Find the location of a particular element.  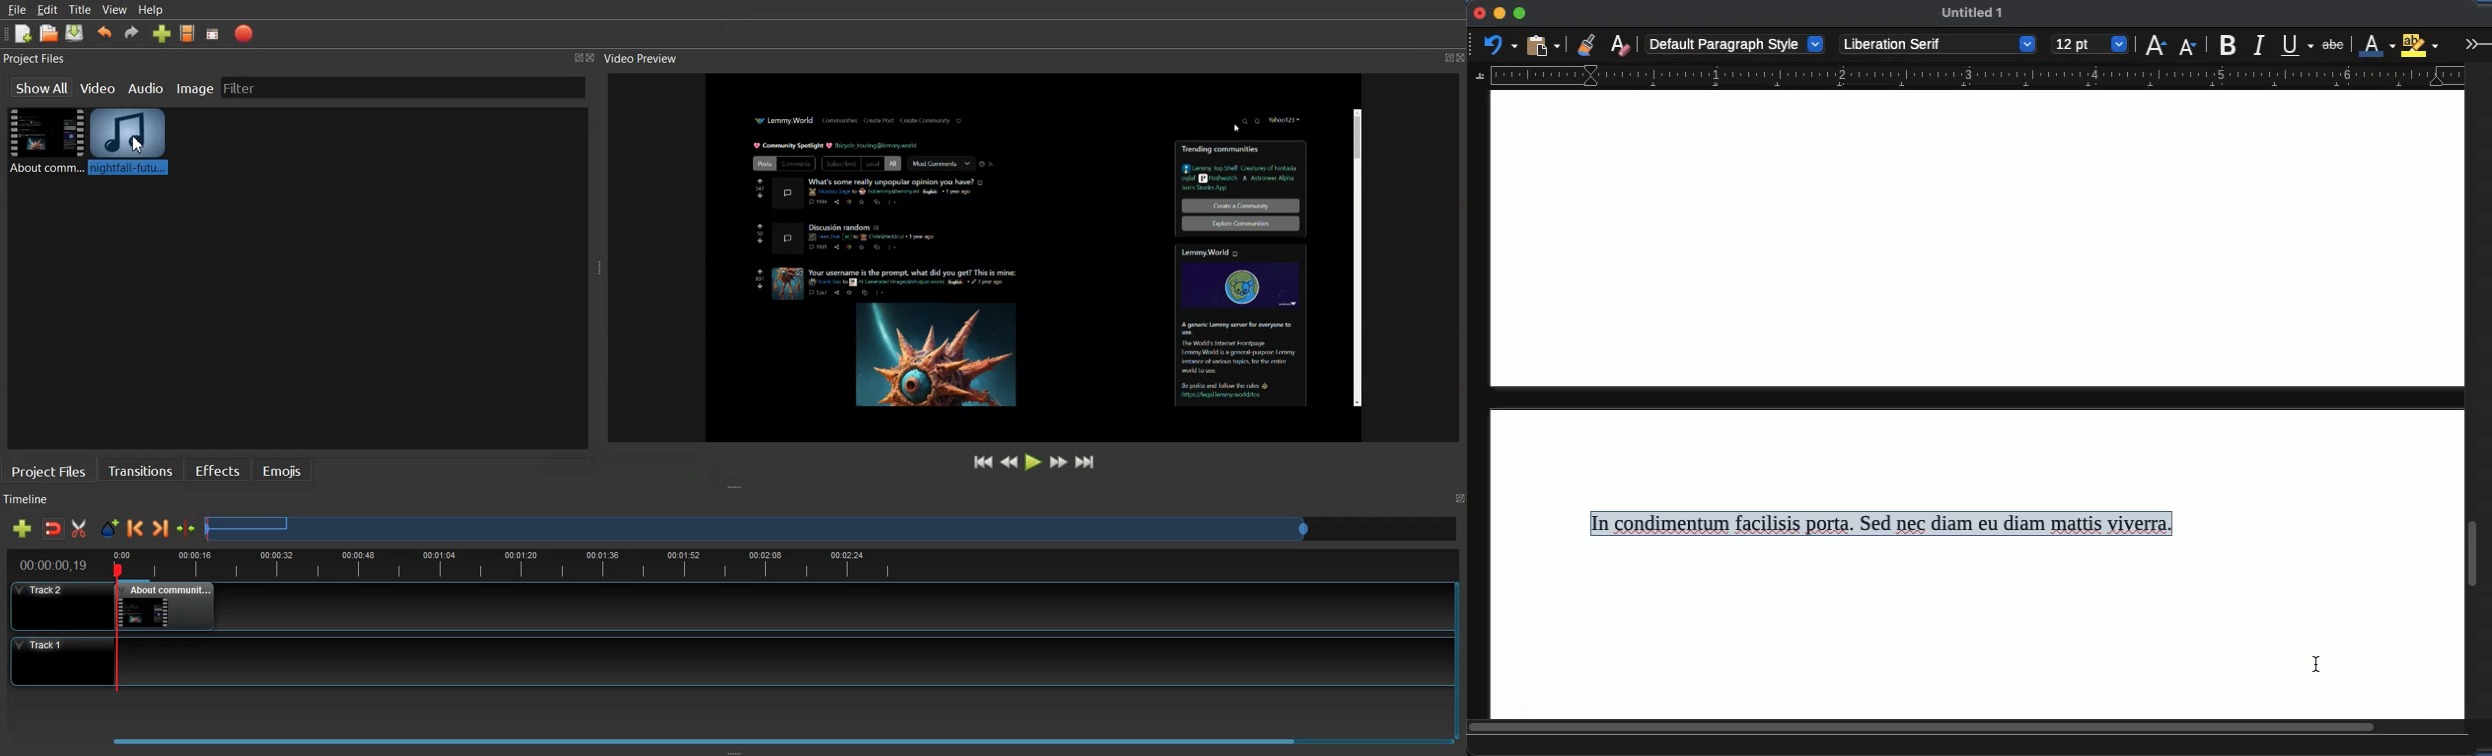

File Preview is located at coordinates (1012, 254).